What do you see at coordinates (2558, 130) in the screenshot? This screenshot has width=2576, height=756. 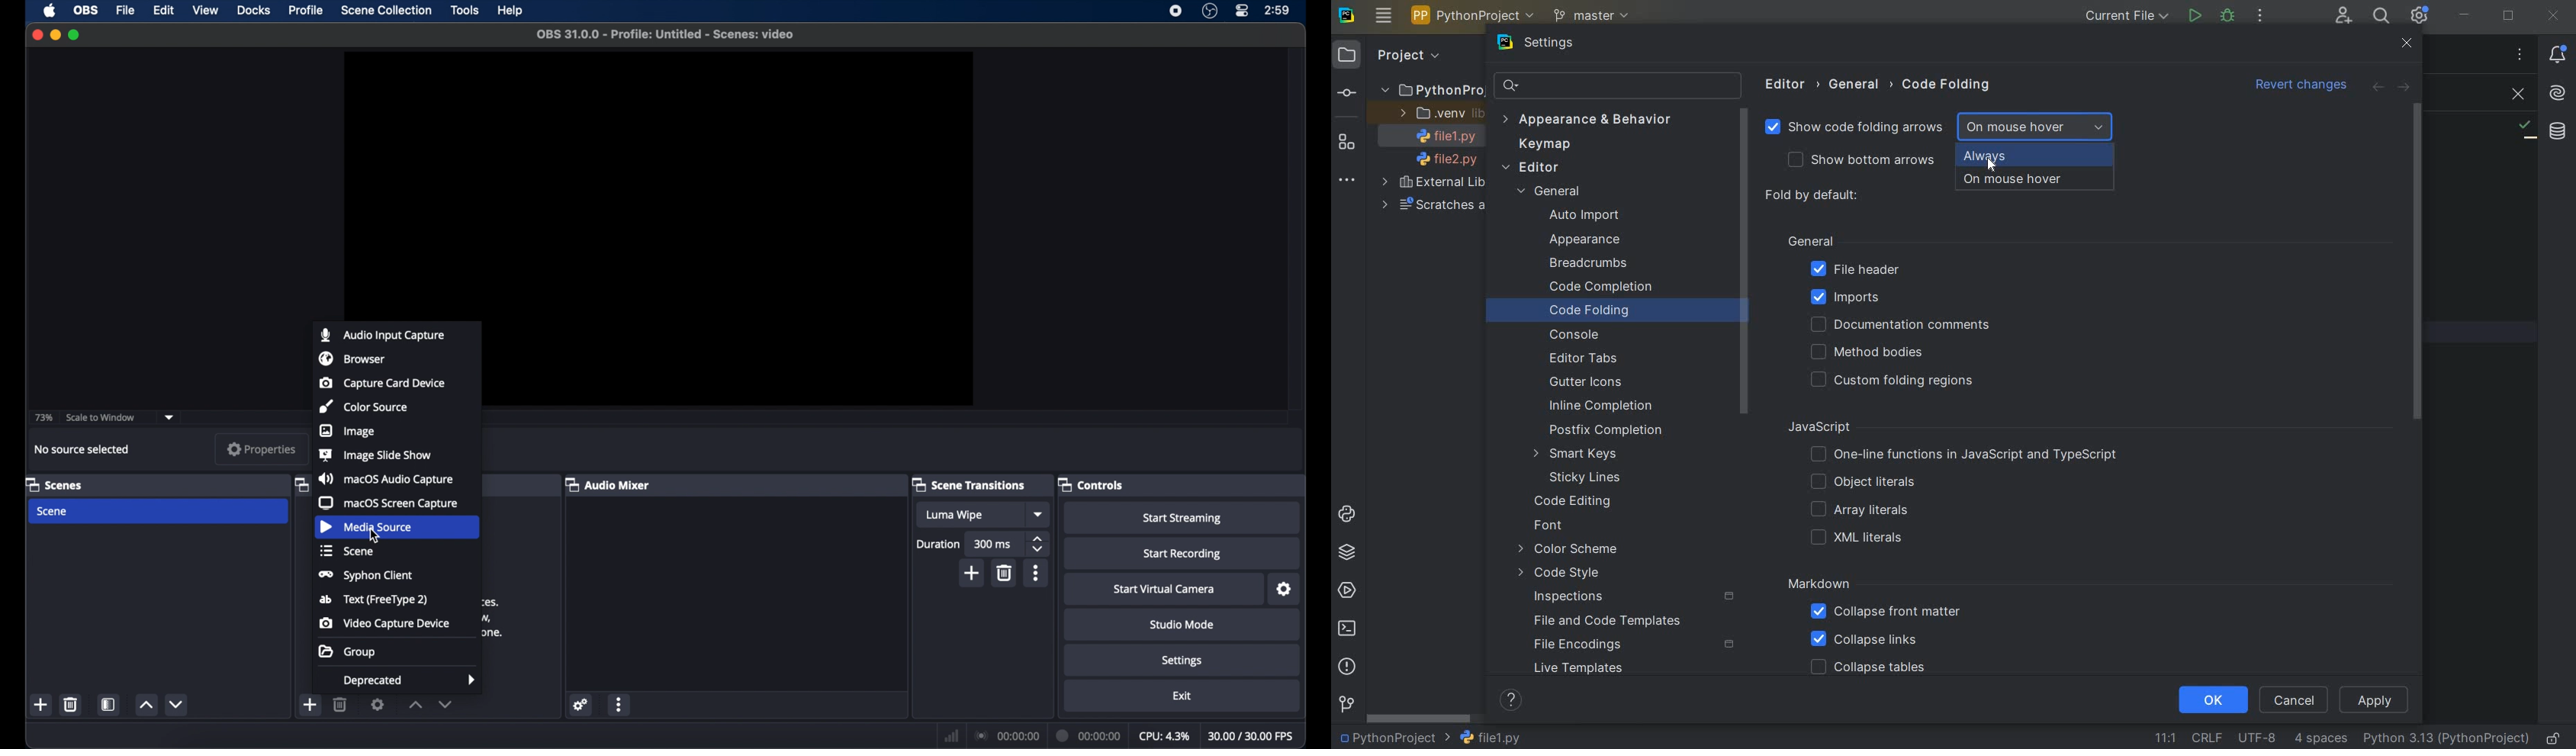 I see `DATABASE` at bounding box center [2558, 130].